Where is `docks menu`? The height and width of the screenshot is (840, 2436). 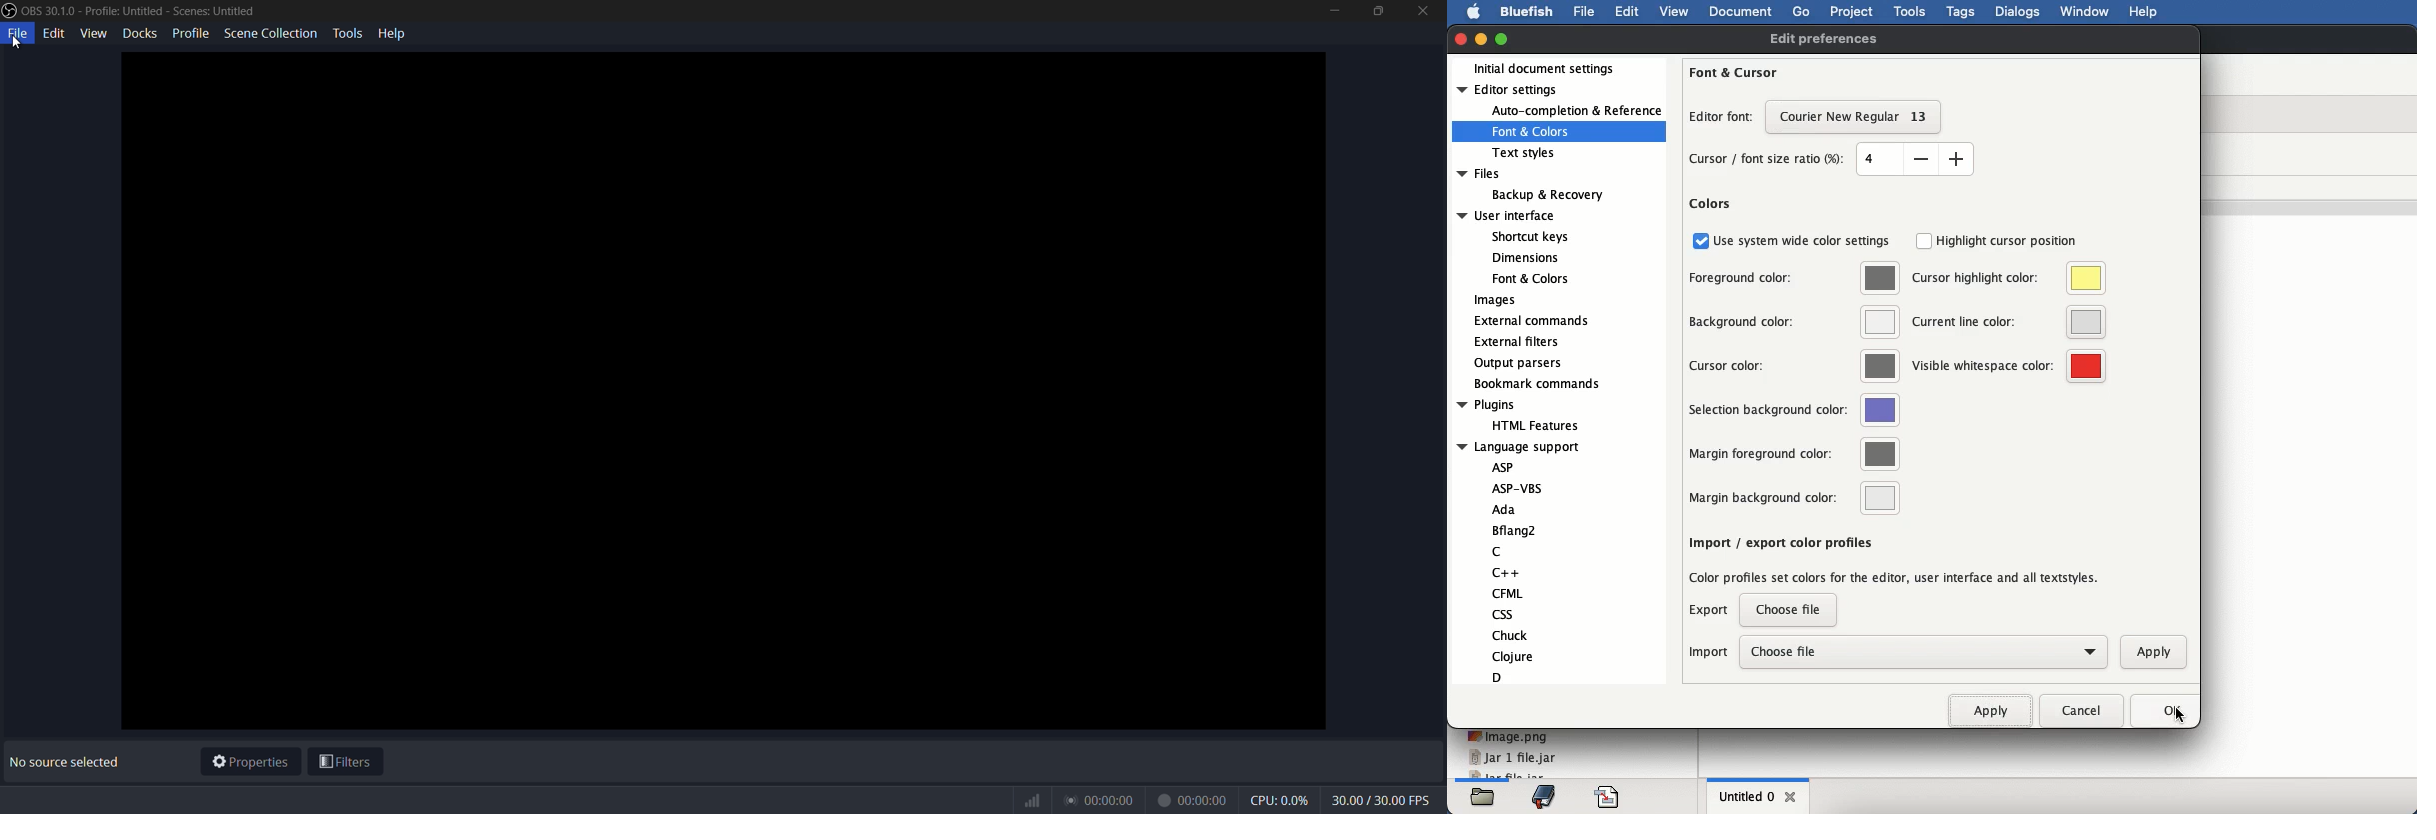 docks menu is located at coordinates (141, 32).